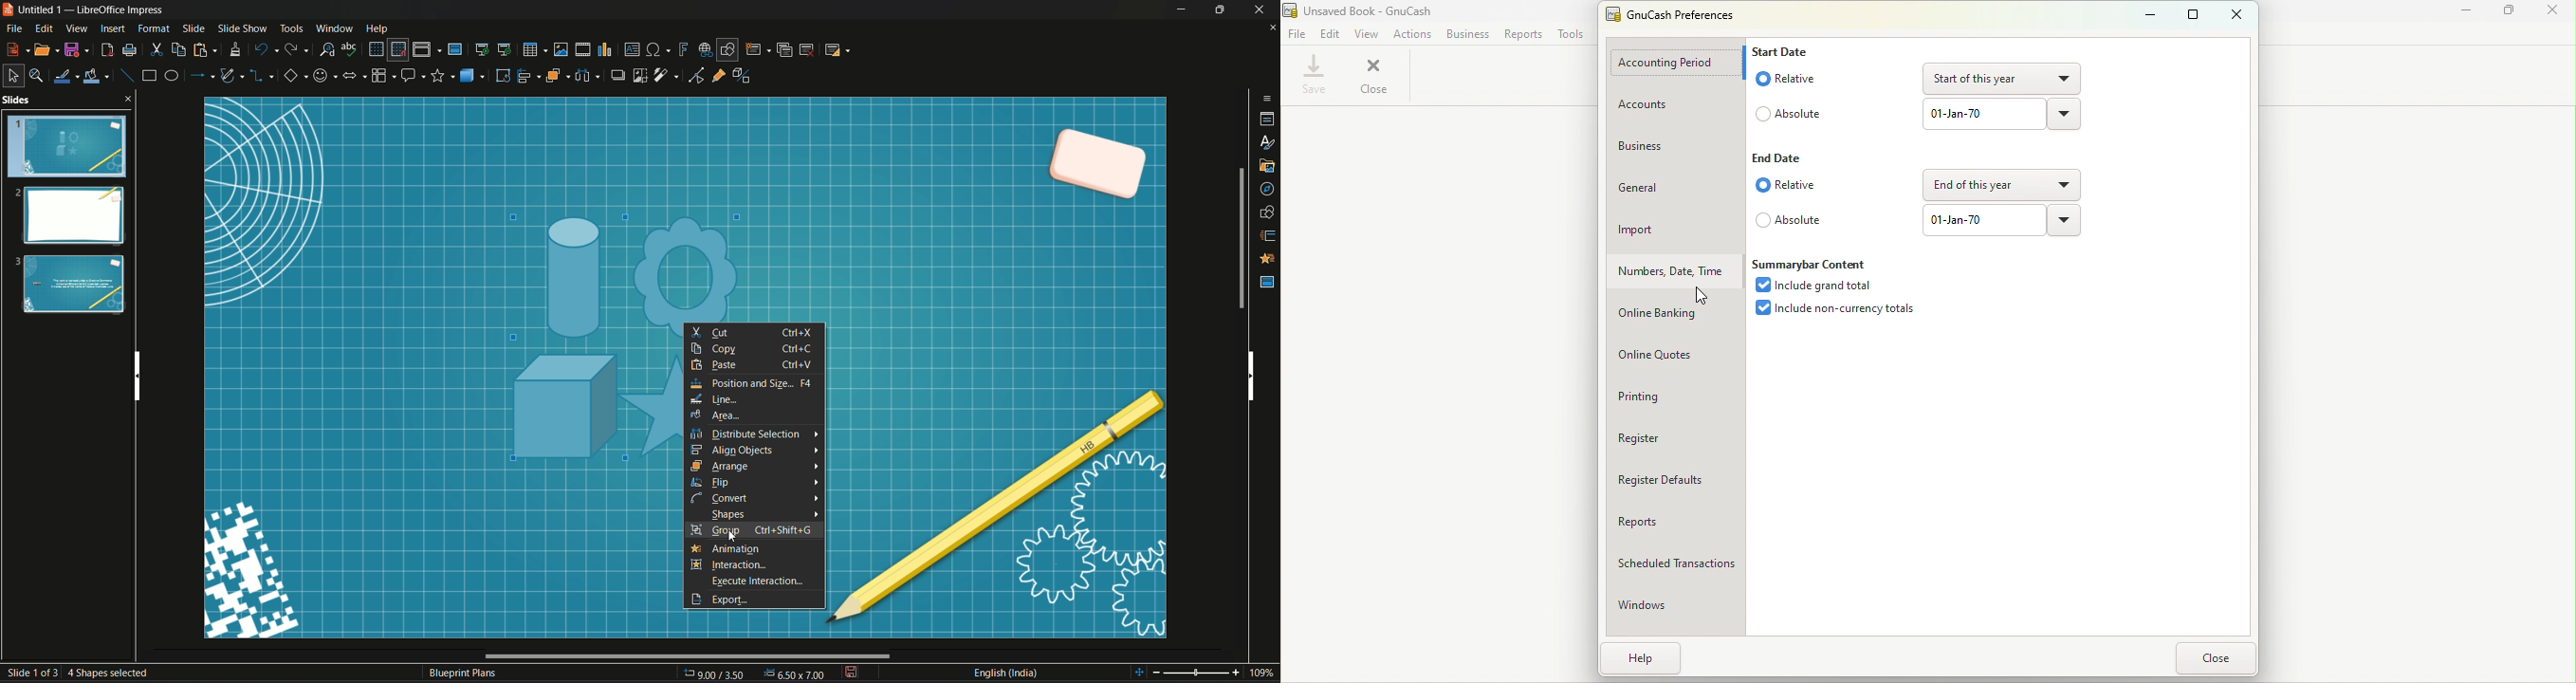 The width and height of the screenshot is (2576, 700). I want to click on Help, so click(377, 29).